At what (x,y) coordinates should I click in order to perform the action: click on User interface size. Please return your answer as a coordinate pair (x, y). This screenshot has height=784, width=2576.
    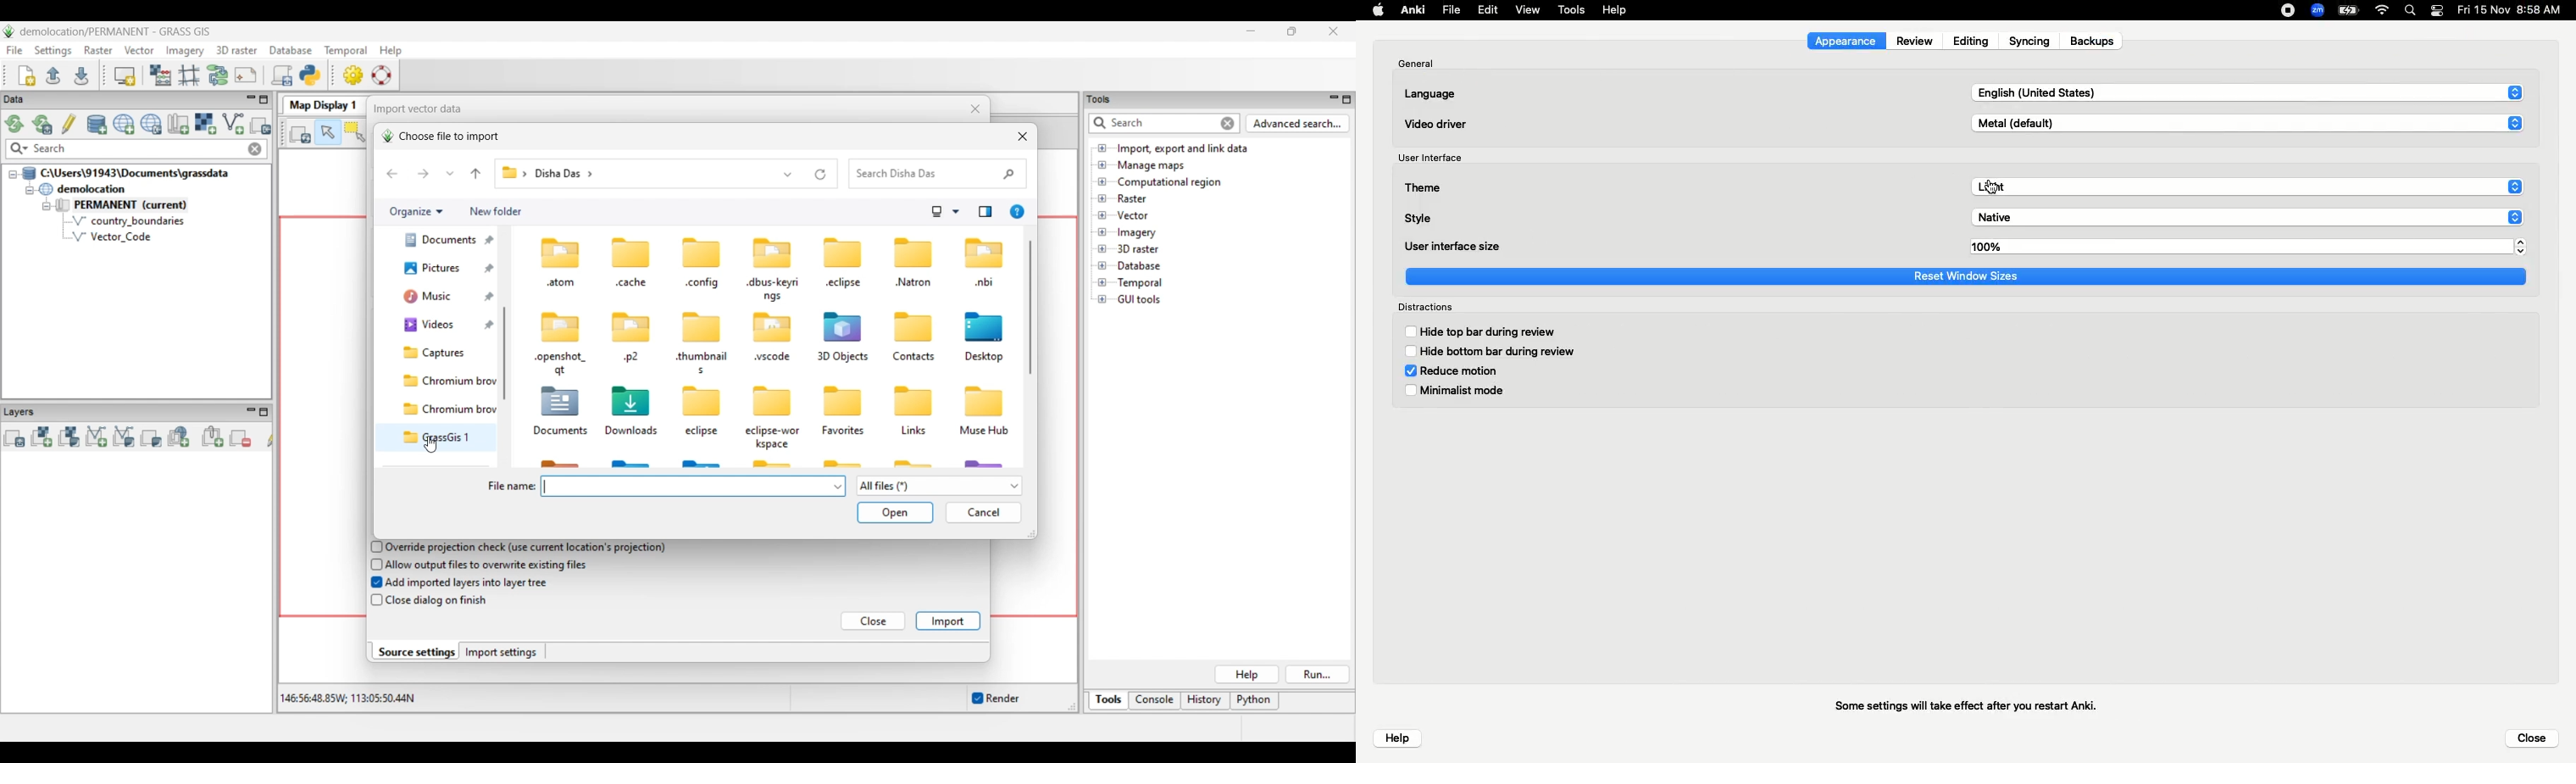
    Looking at the image, I should click on (1454, 247).